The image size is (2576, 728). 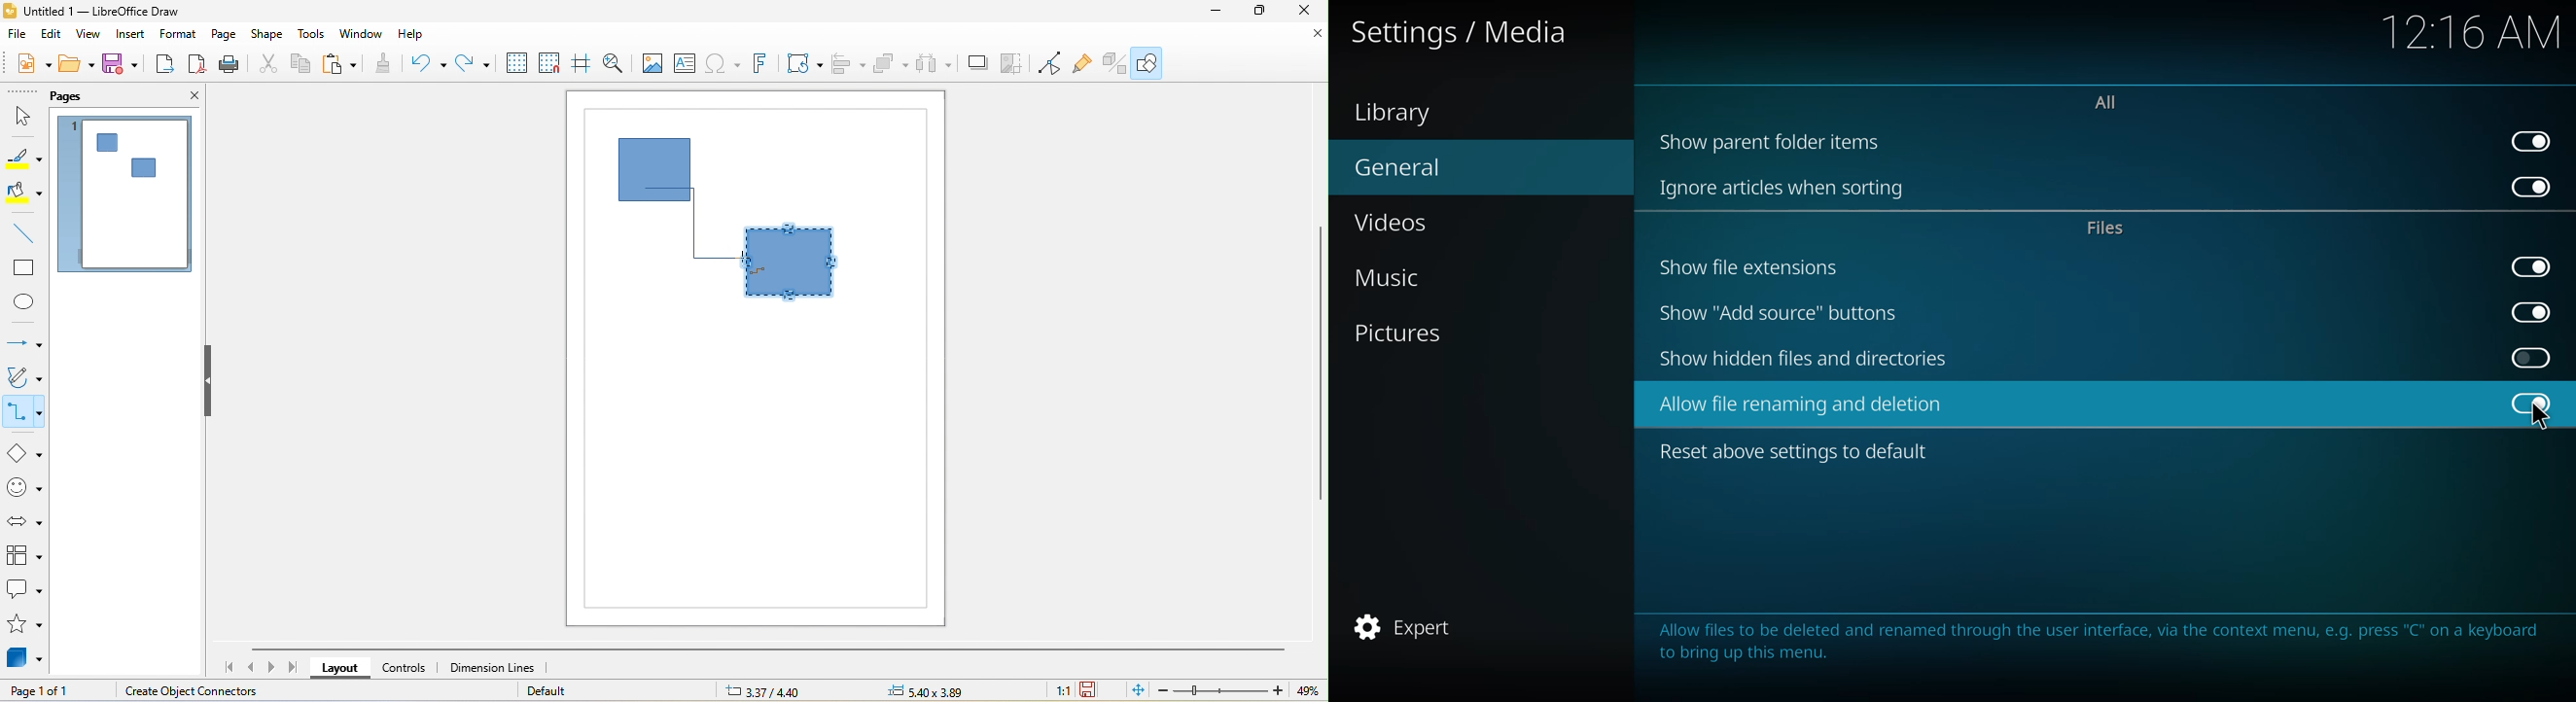 What do you see at coordinates (1806, 358) in the screenshot?
I see `show hidden files and directories` at bounding box center [1806, 358].